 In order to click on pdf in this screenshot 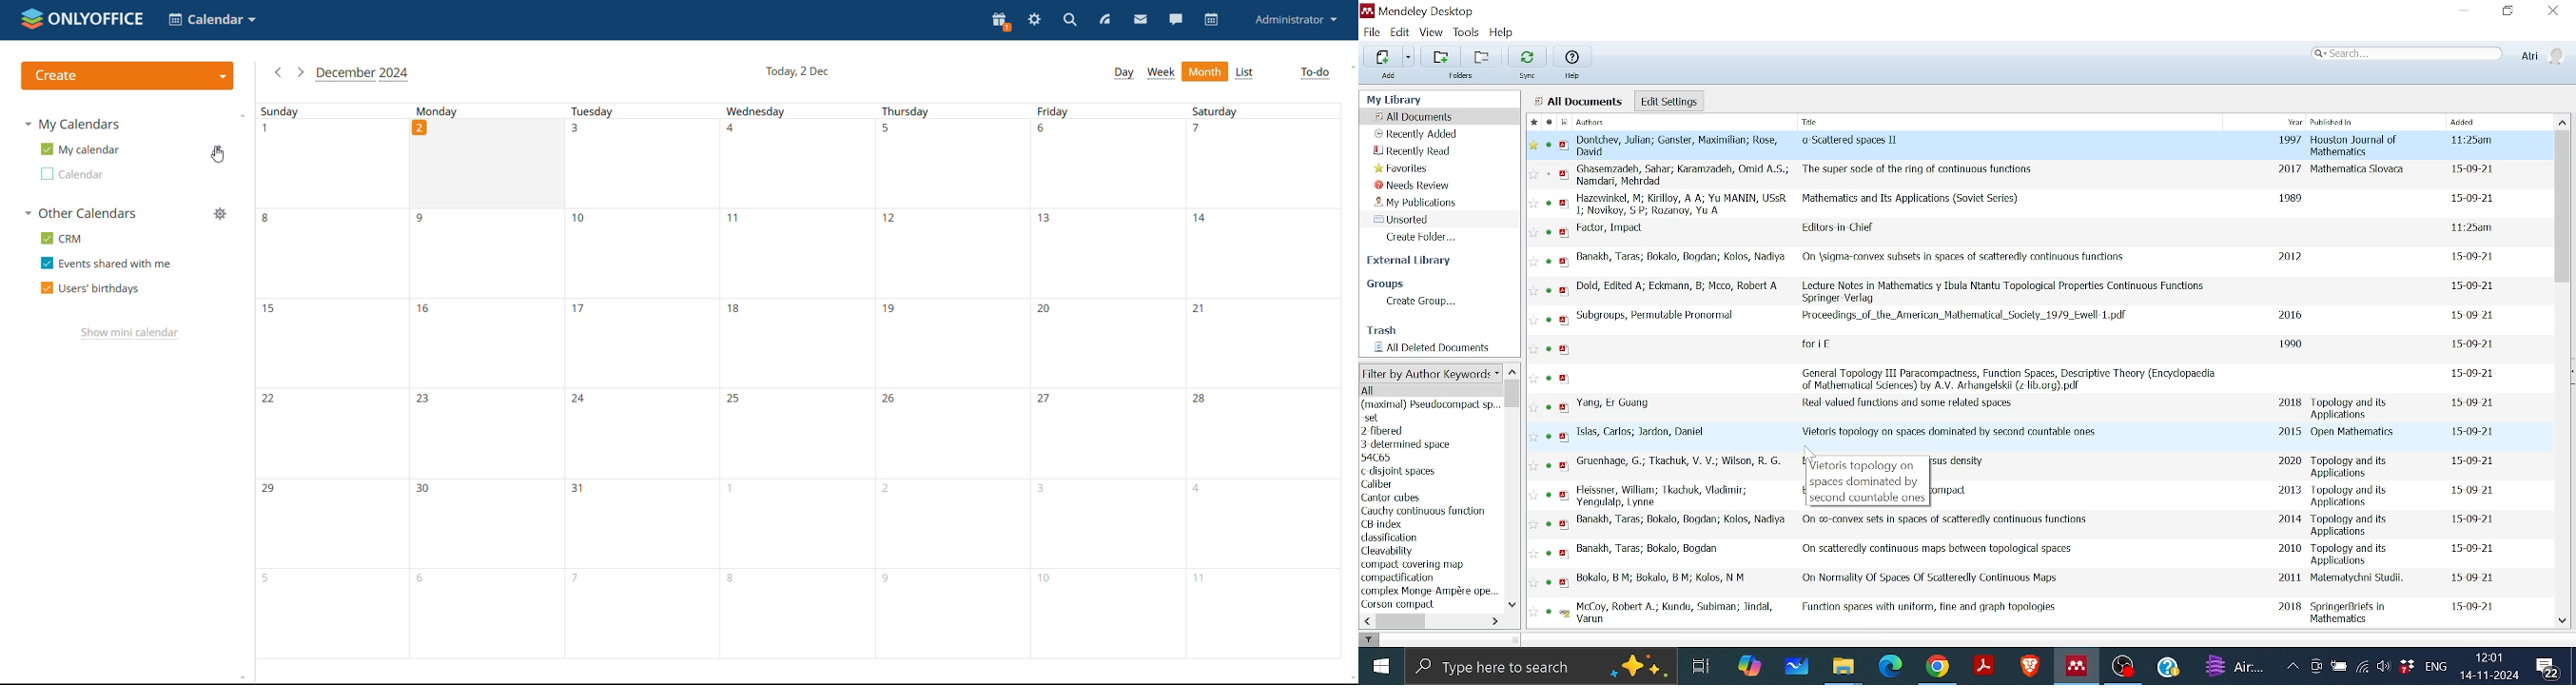, I will do `click(1566, 614)`.